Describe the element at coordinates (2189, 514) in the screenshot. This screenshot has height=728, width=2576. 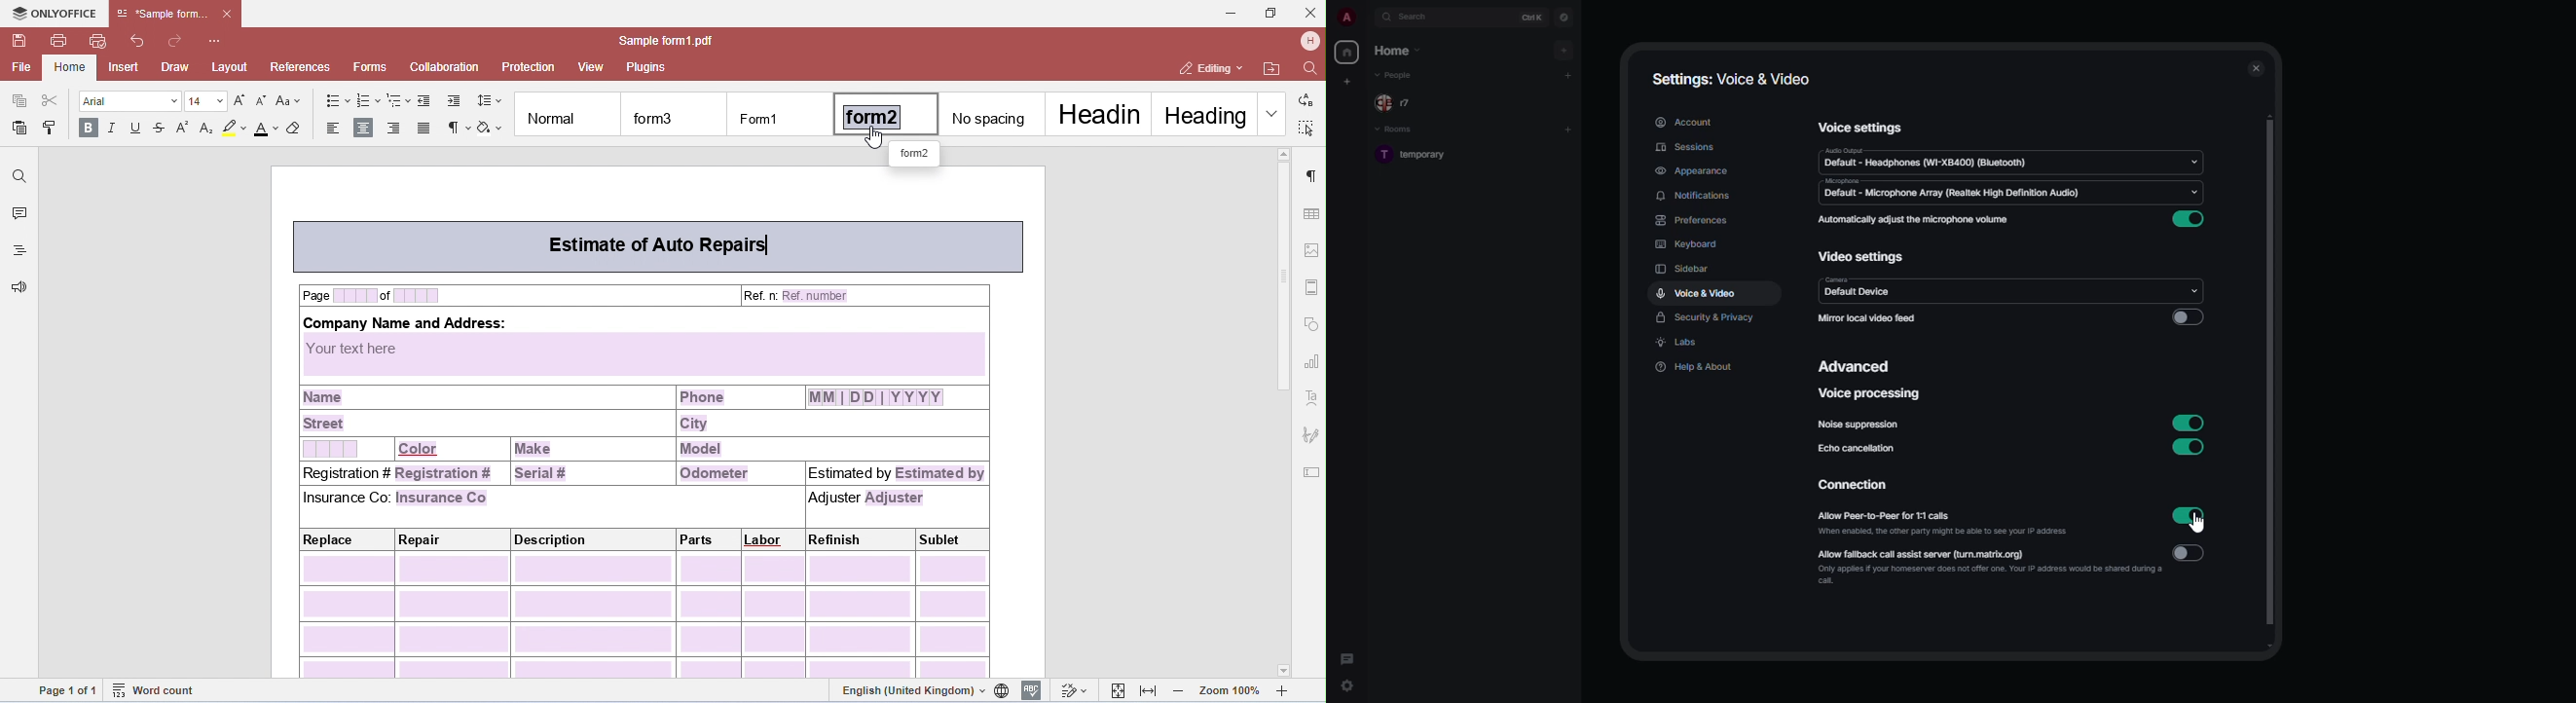
I see `enabled` at that location.